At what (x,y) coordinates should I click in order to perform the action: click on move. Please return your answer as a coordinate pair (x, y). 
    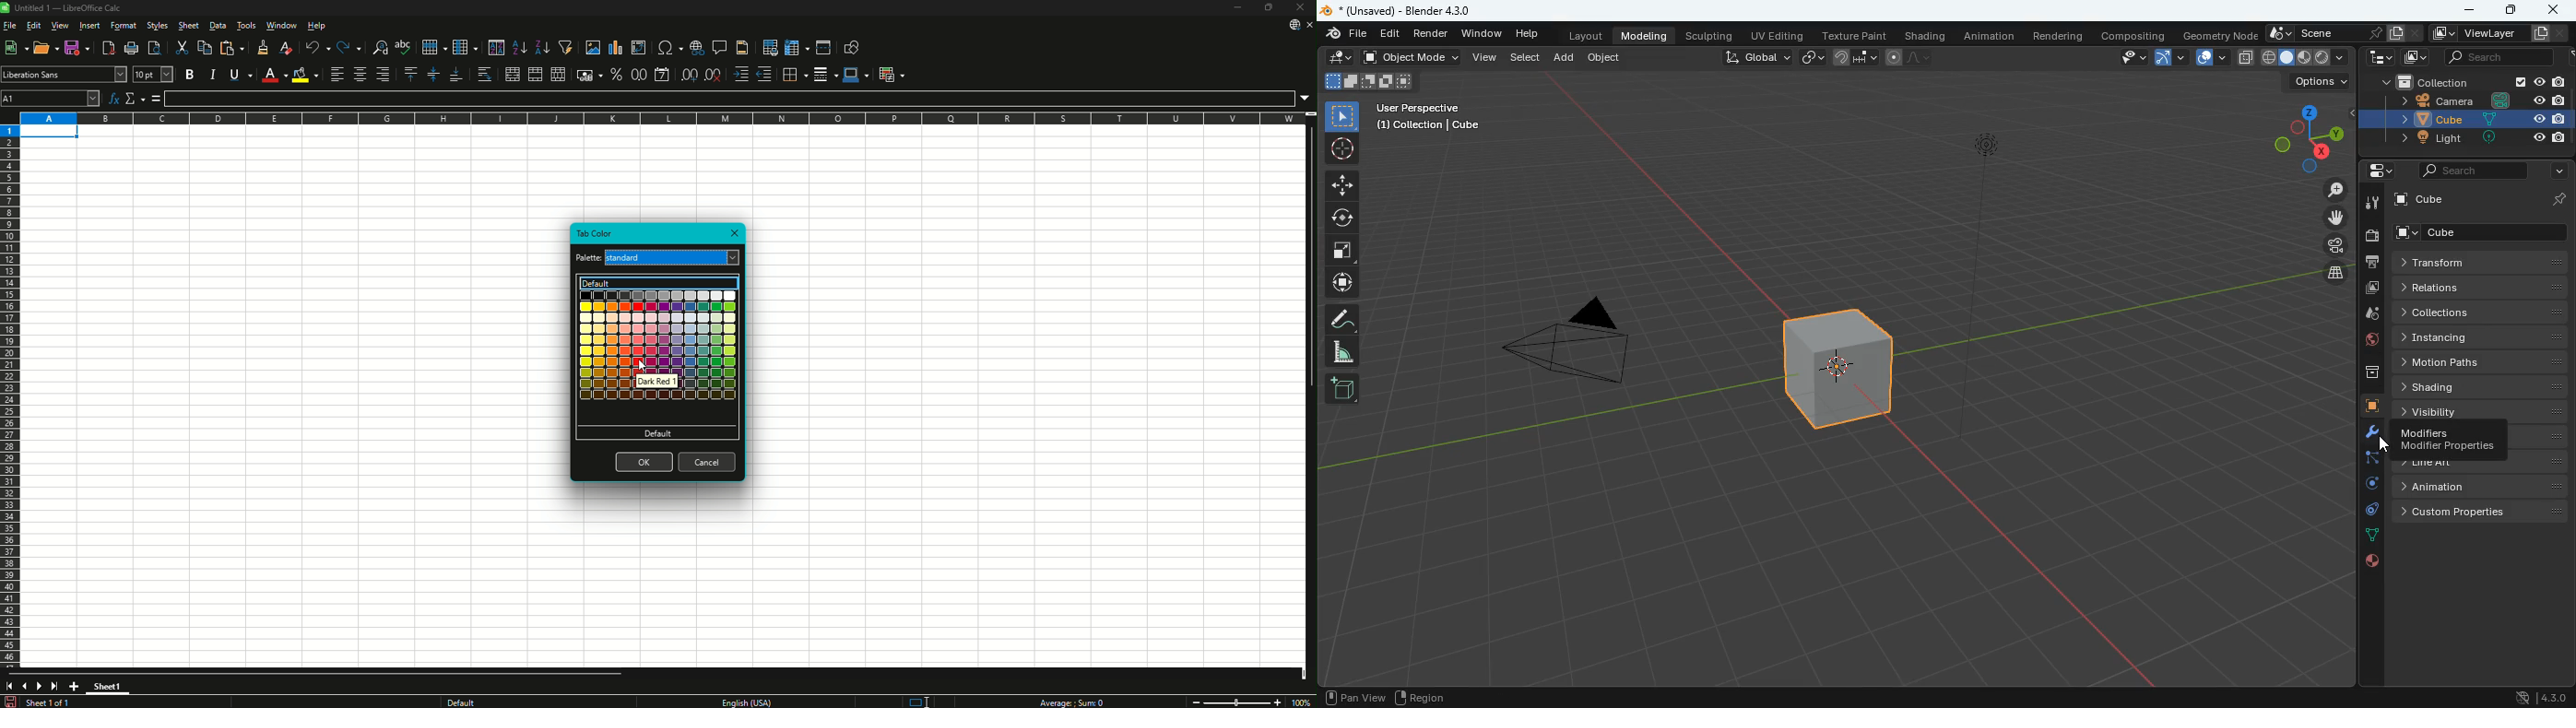
    Looking at the image, I should click on (2340, 217).